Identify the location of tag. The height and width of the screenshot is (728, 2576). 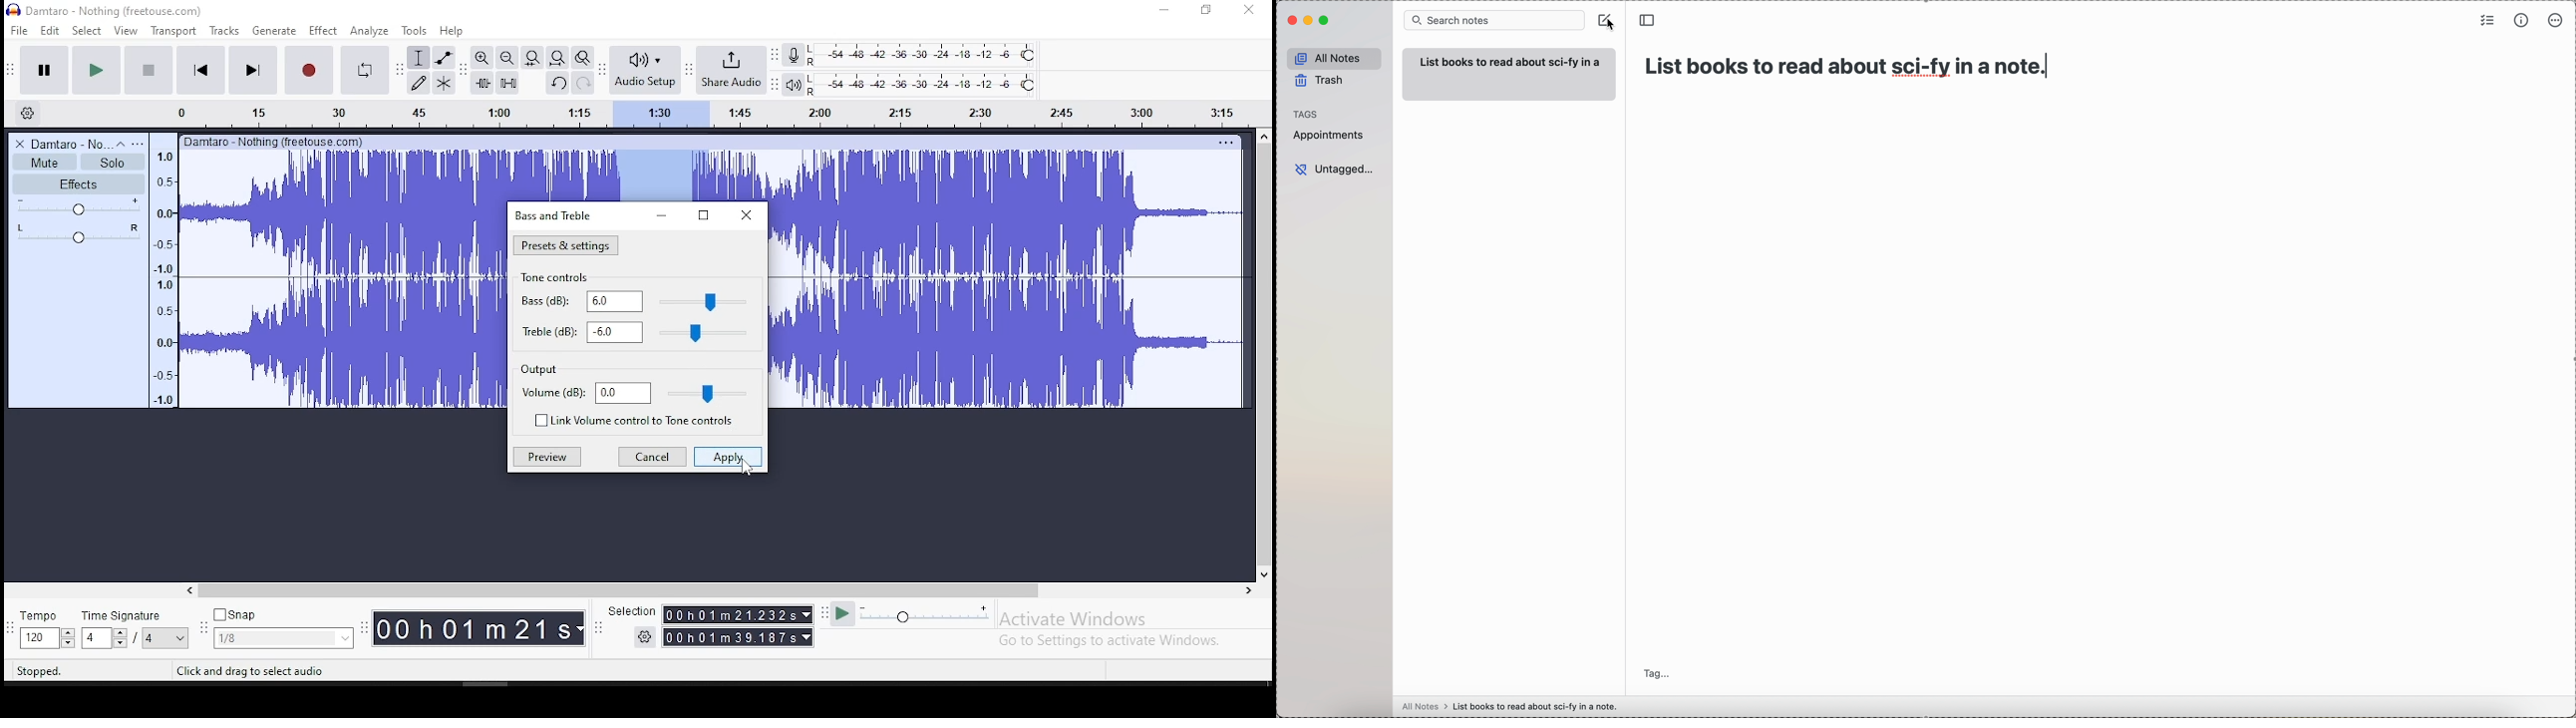
(1658, 673).